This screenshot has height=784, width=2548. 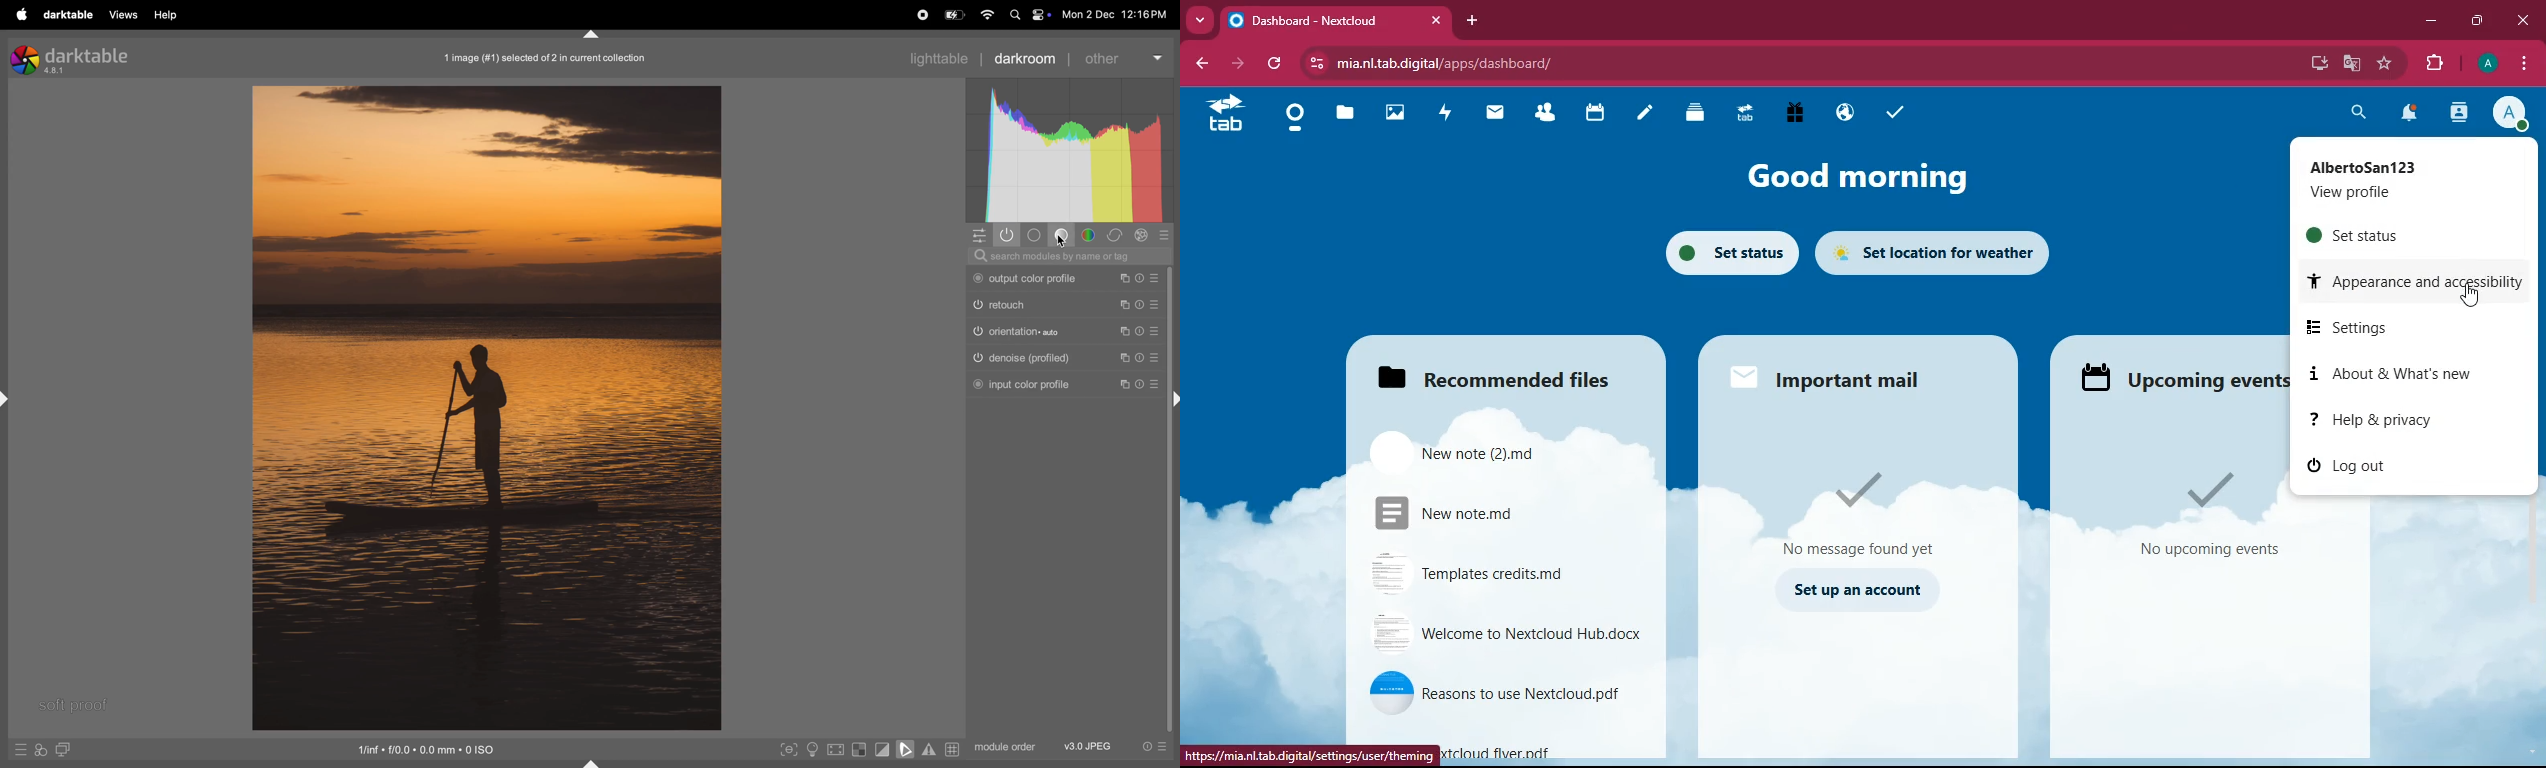 What do you see at coordinates (1009, 235) in the screenshot?
I see `show active modules only` at bounding box center [1009, 235].